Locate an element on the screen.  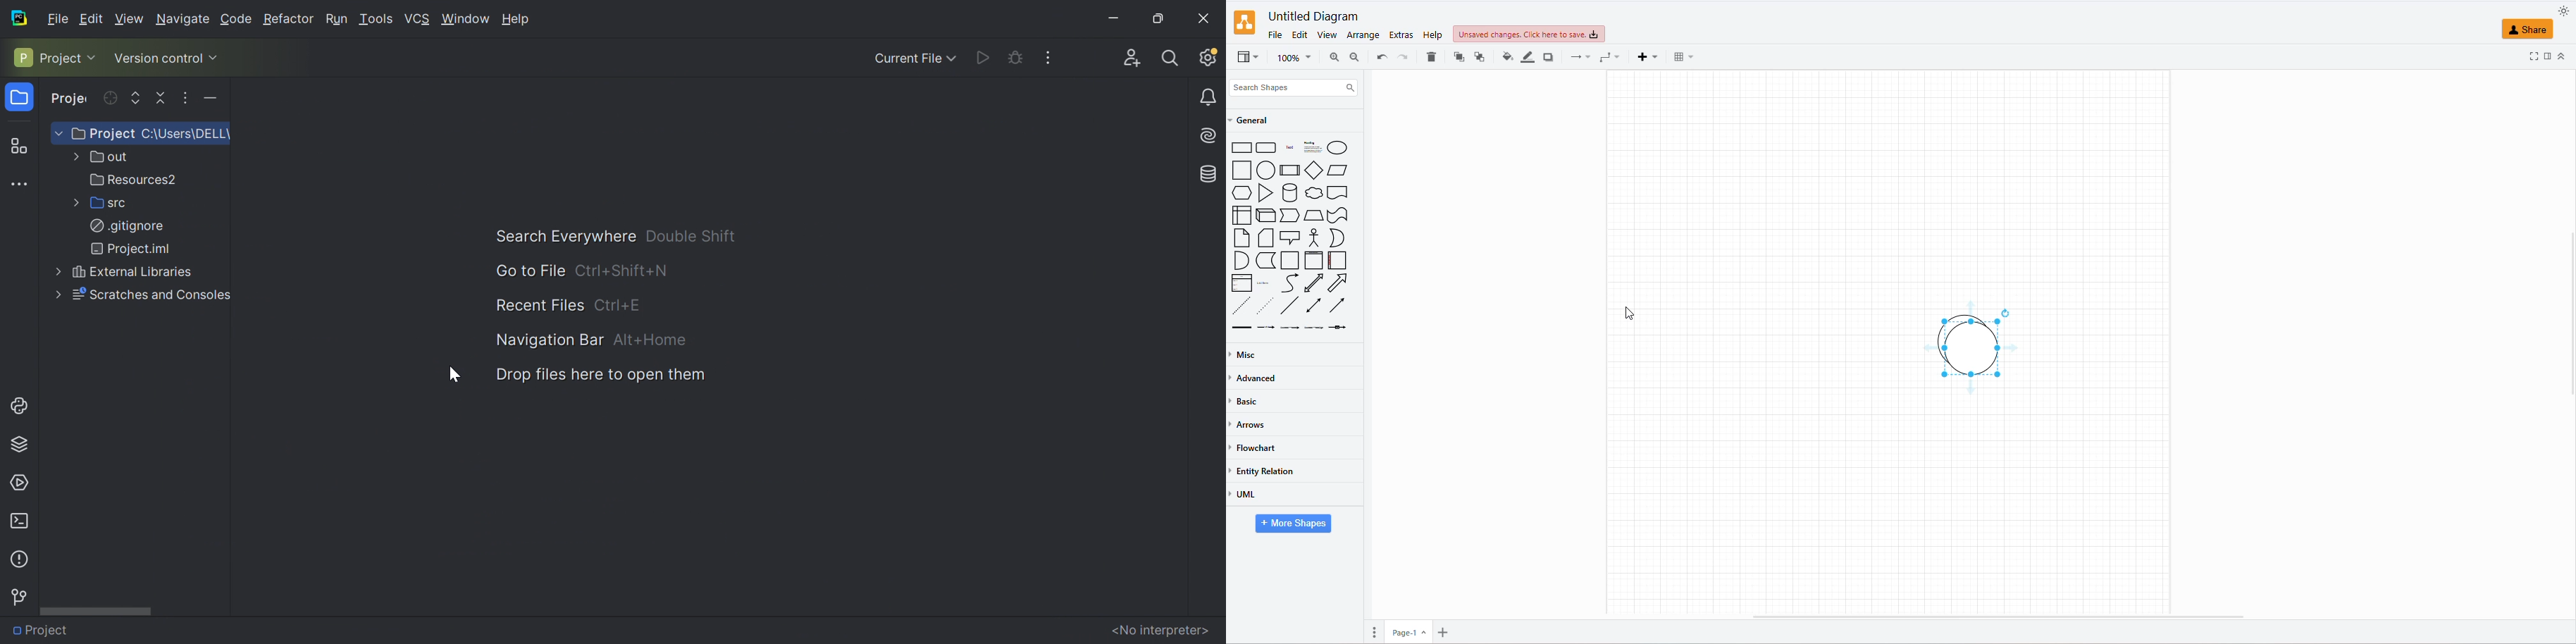
FOMRAT is located at coordinates (2548, 54).